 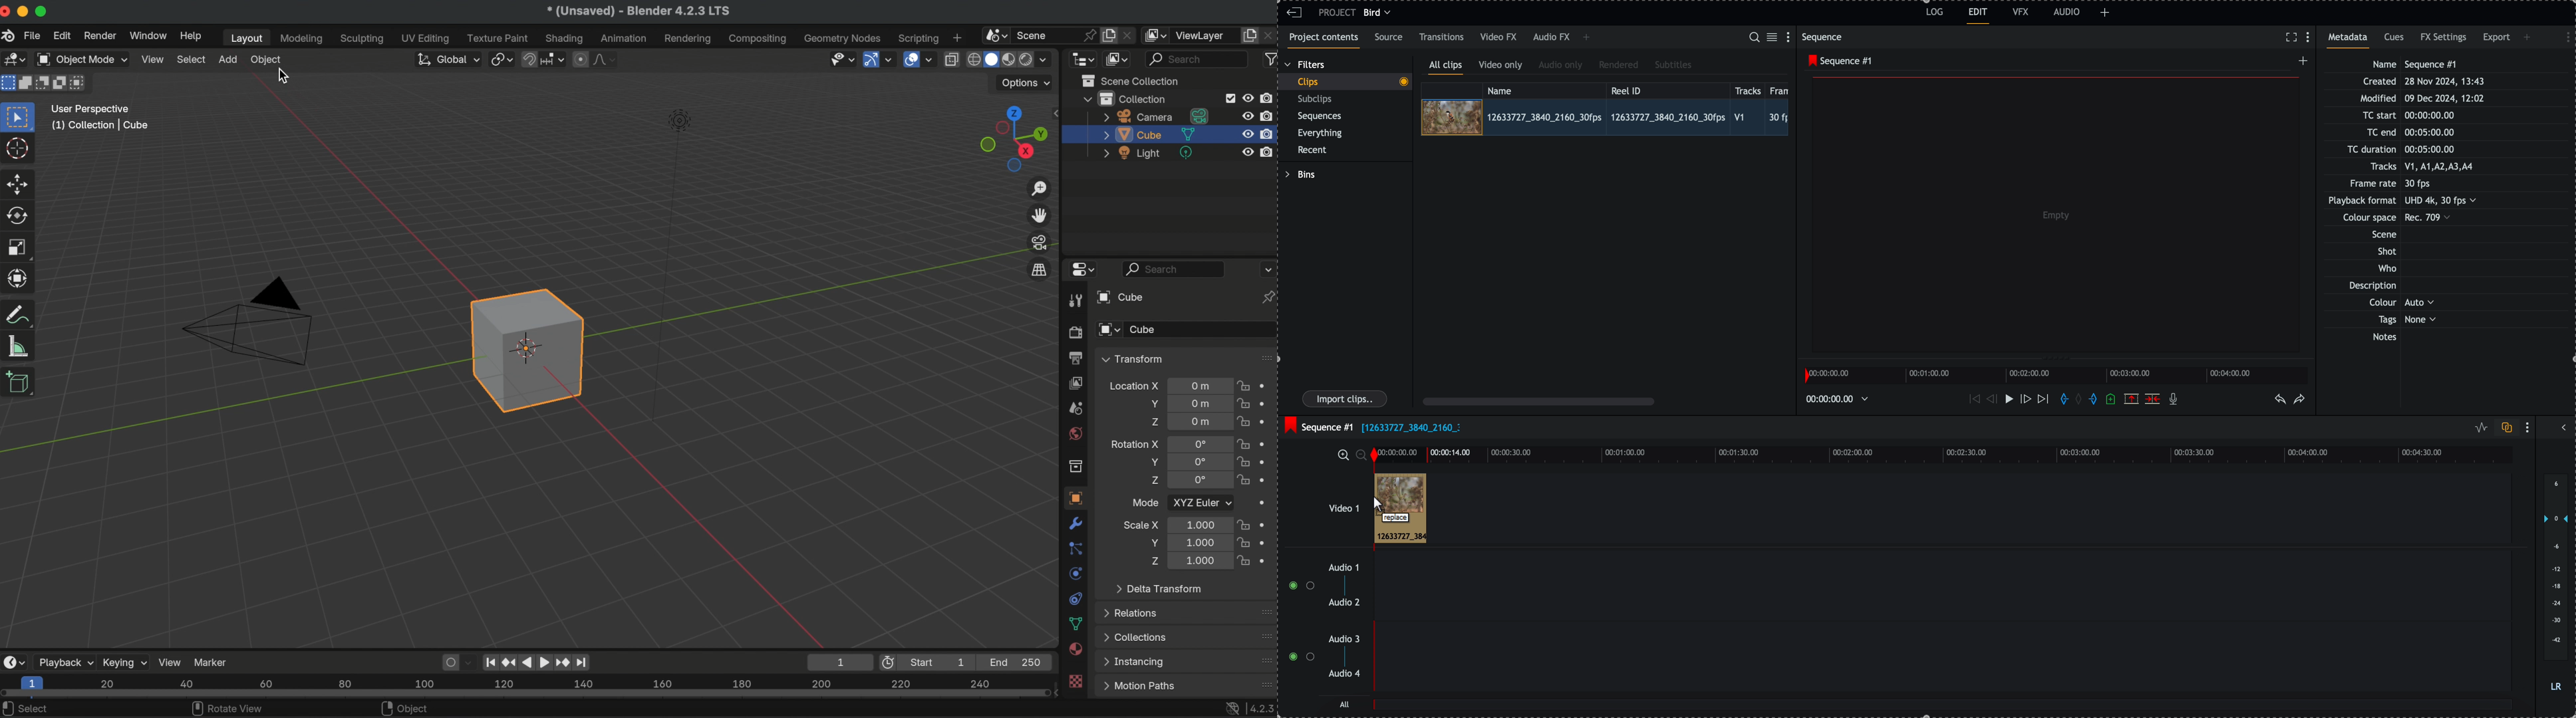 I want to click on select, so click(x=31, y=708).